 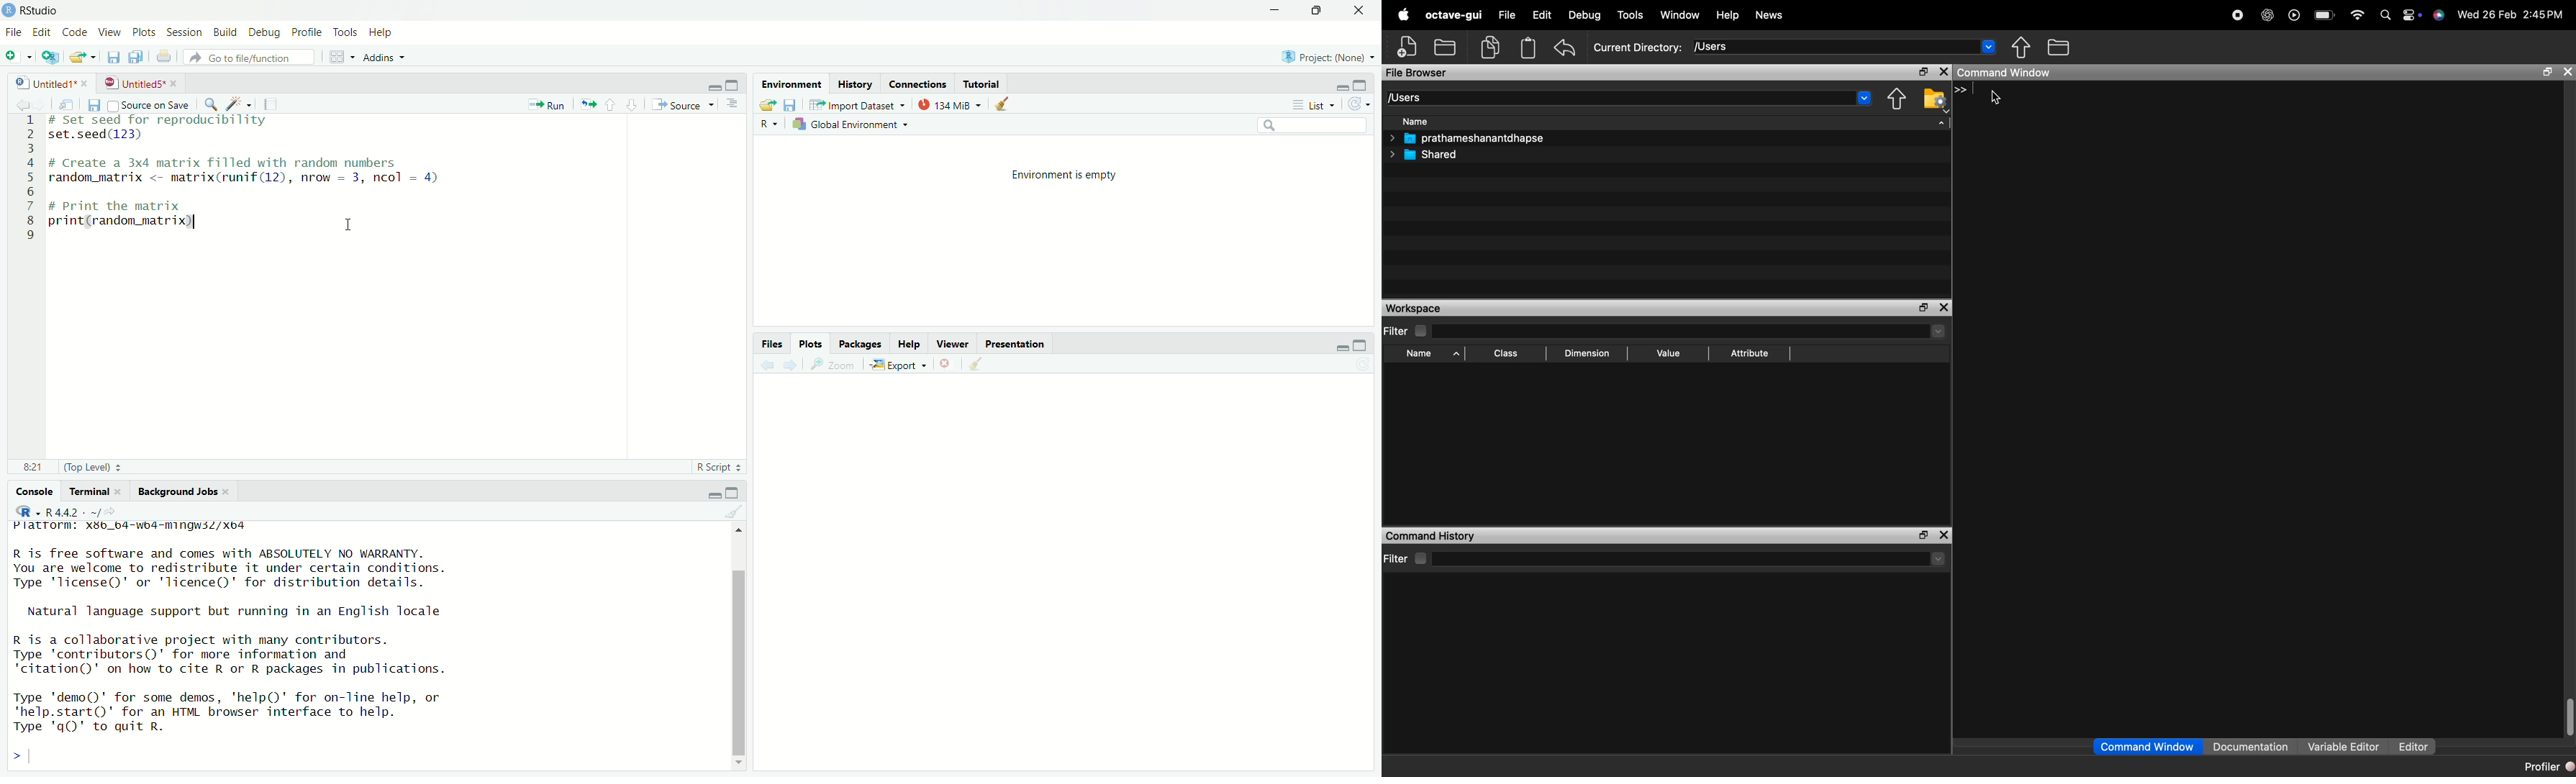 I want to click on scroll bar, so click(x=738, y=649).